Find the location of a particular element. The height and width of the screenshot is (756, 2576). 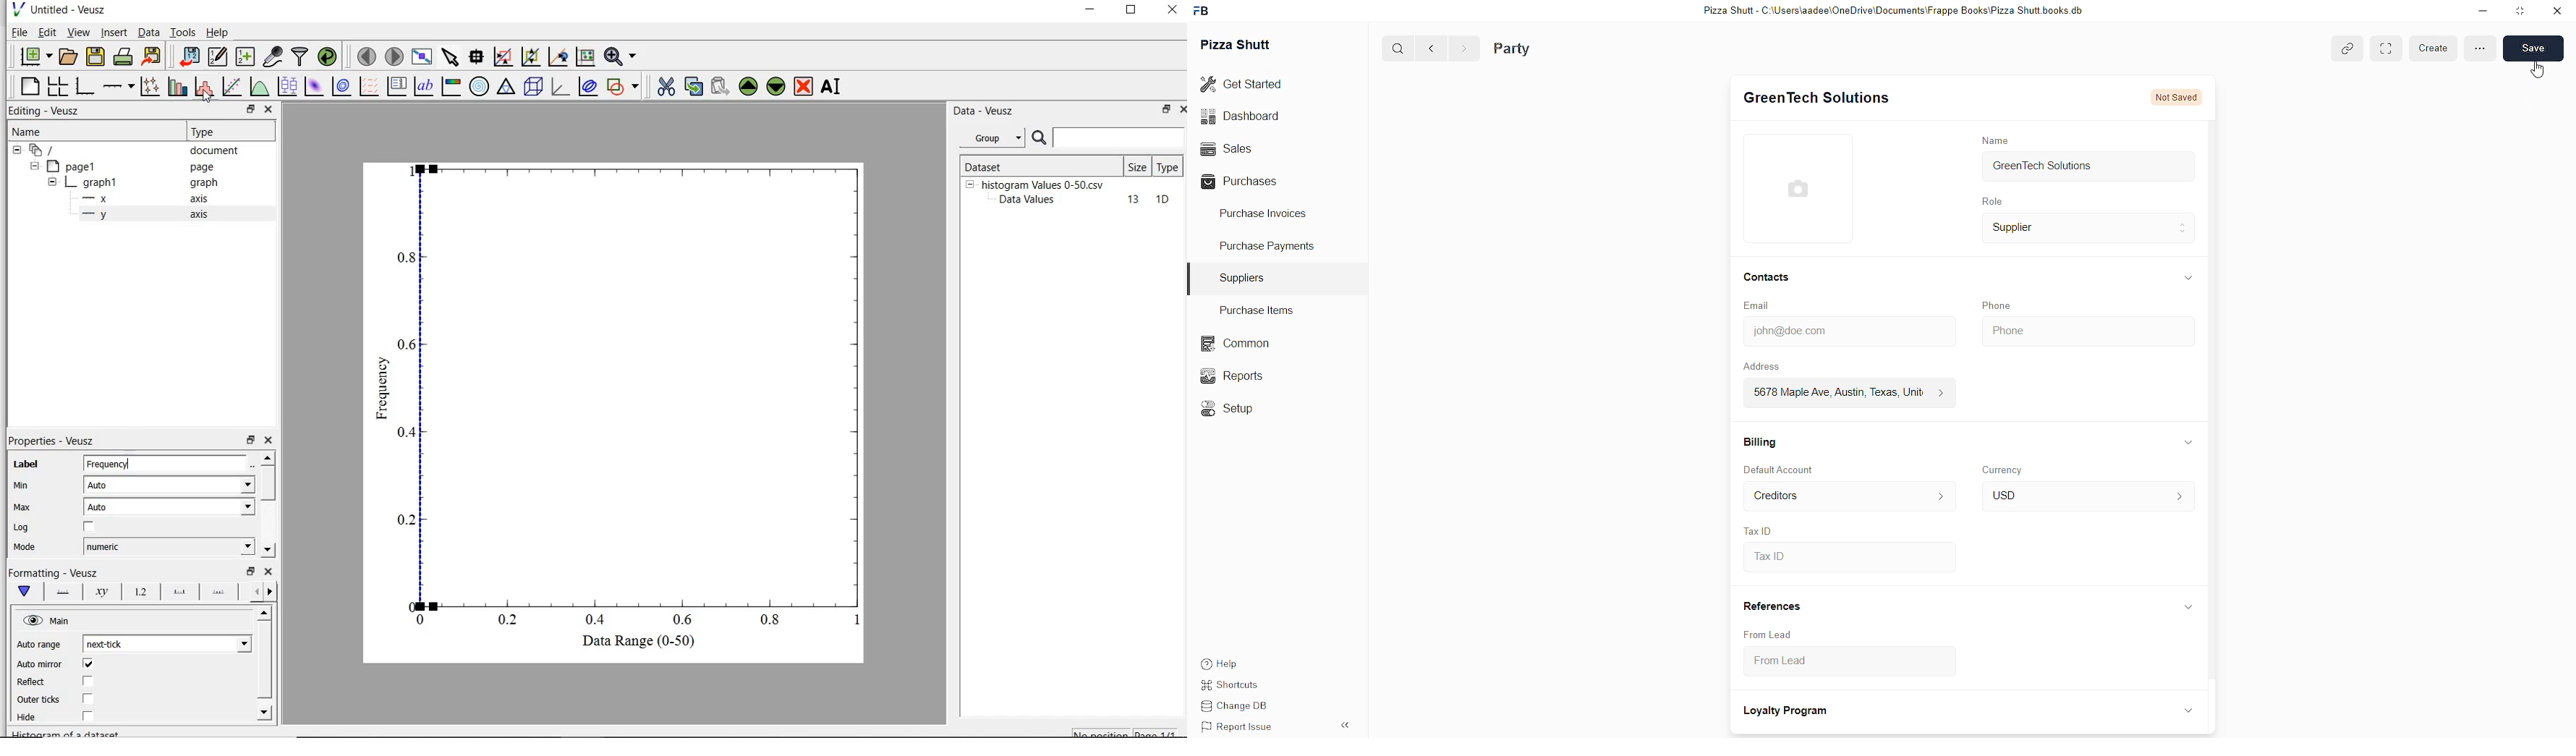

restore down is located at coordinates (2518, 12).